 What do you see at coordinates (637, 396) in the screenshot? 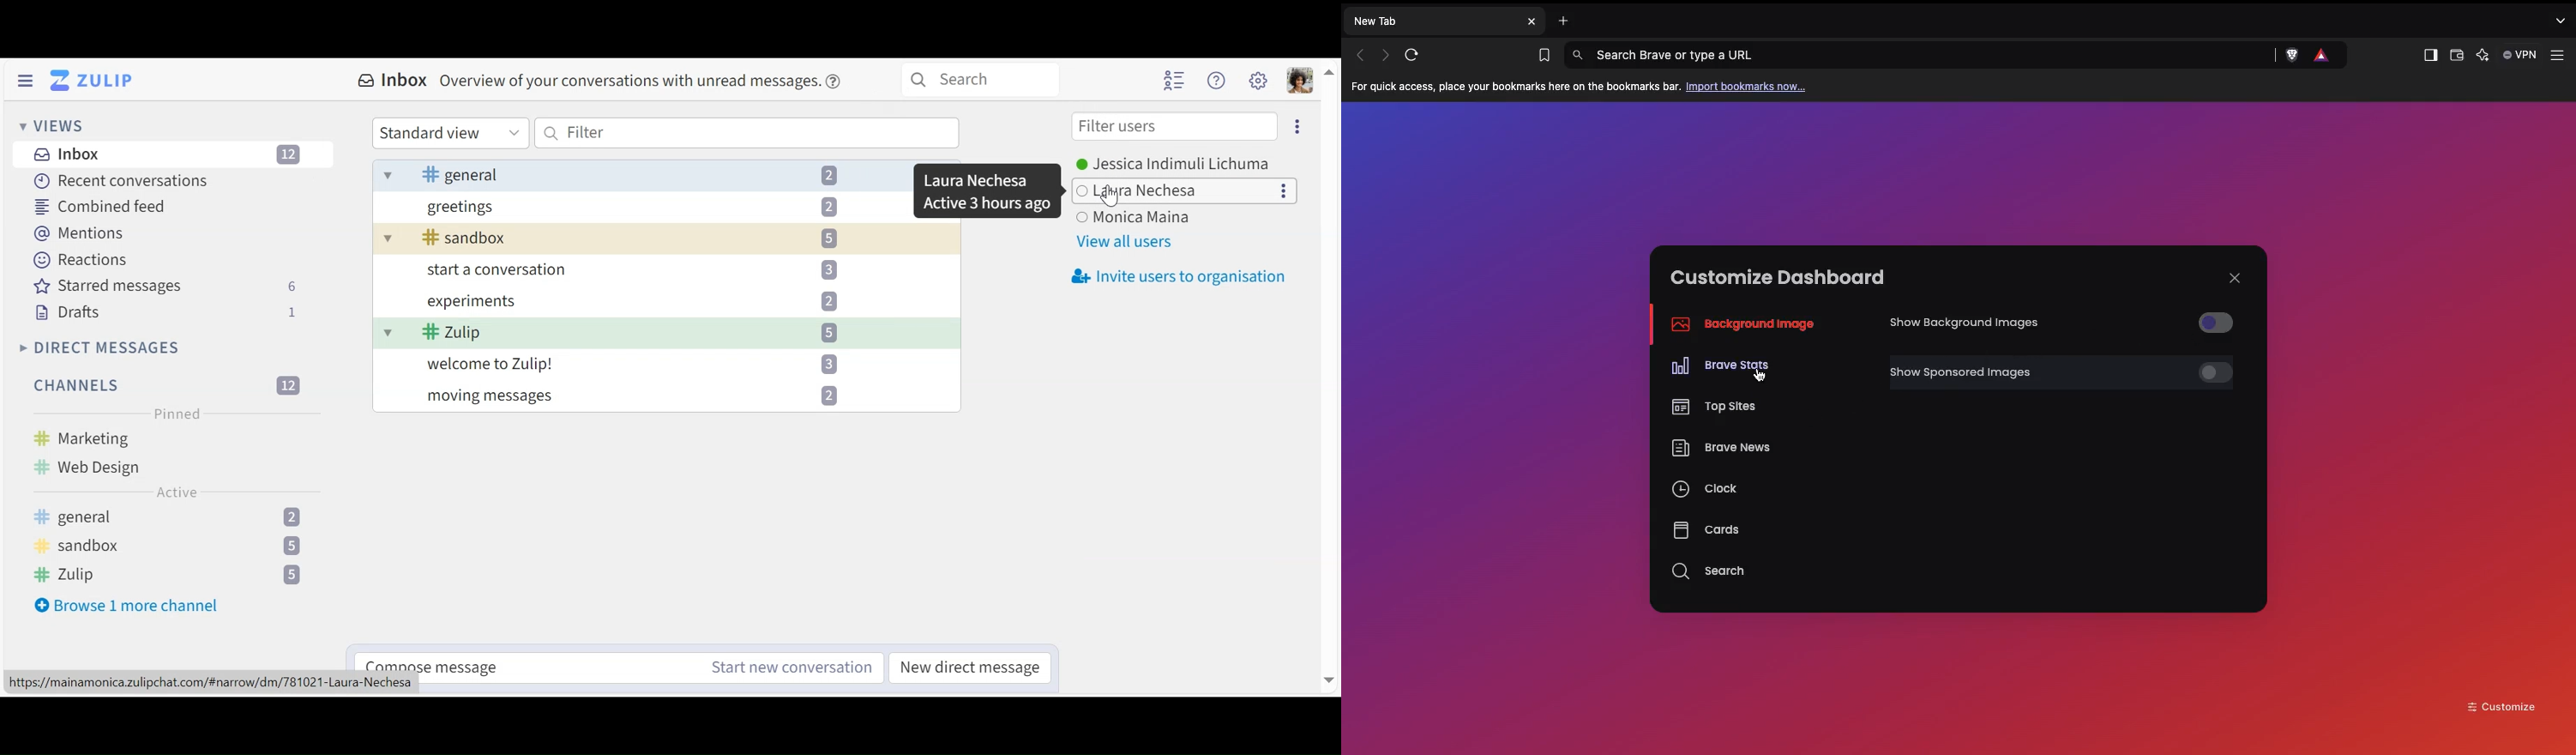
I see `moving messages` at bounding box center [637, 396].